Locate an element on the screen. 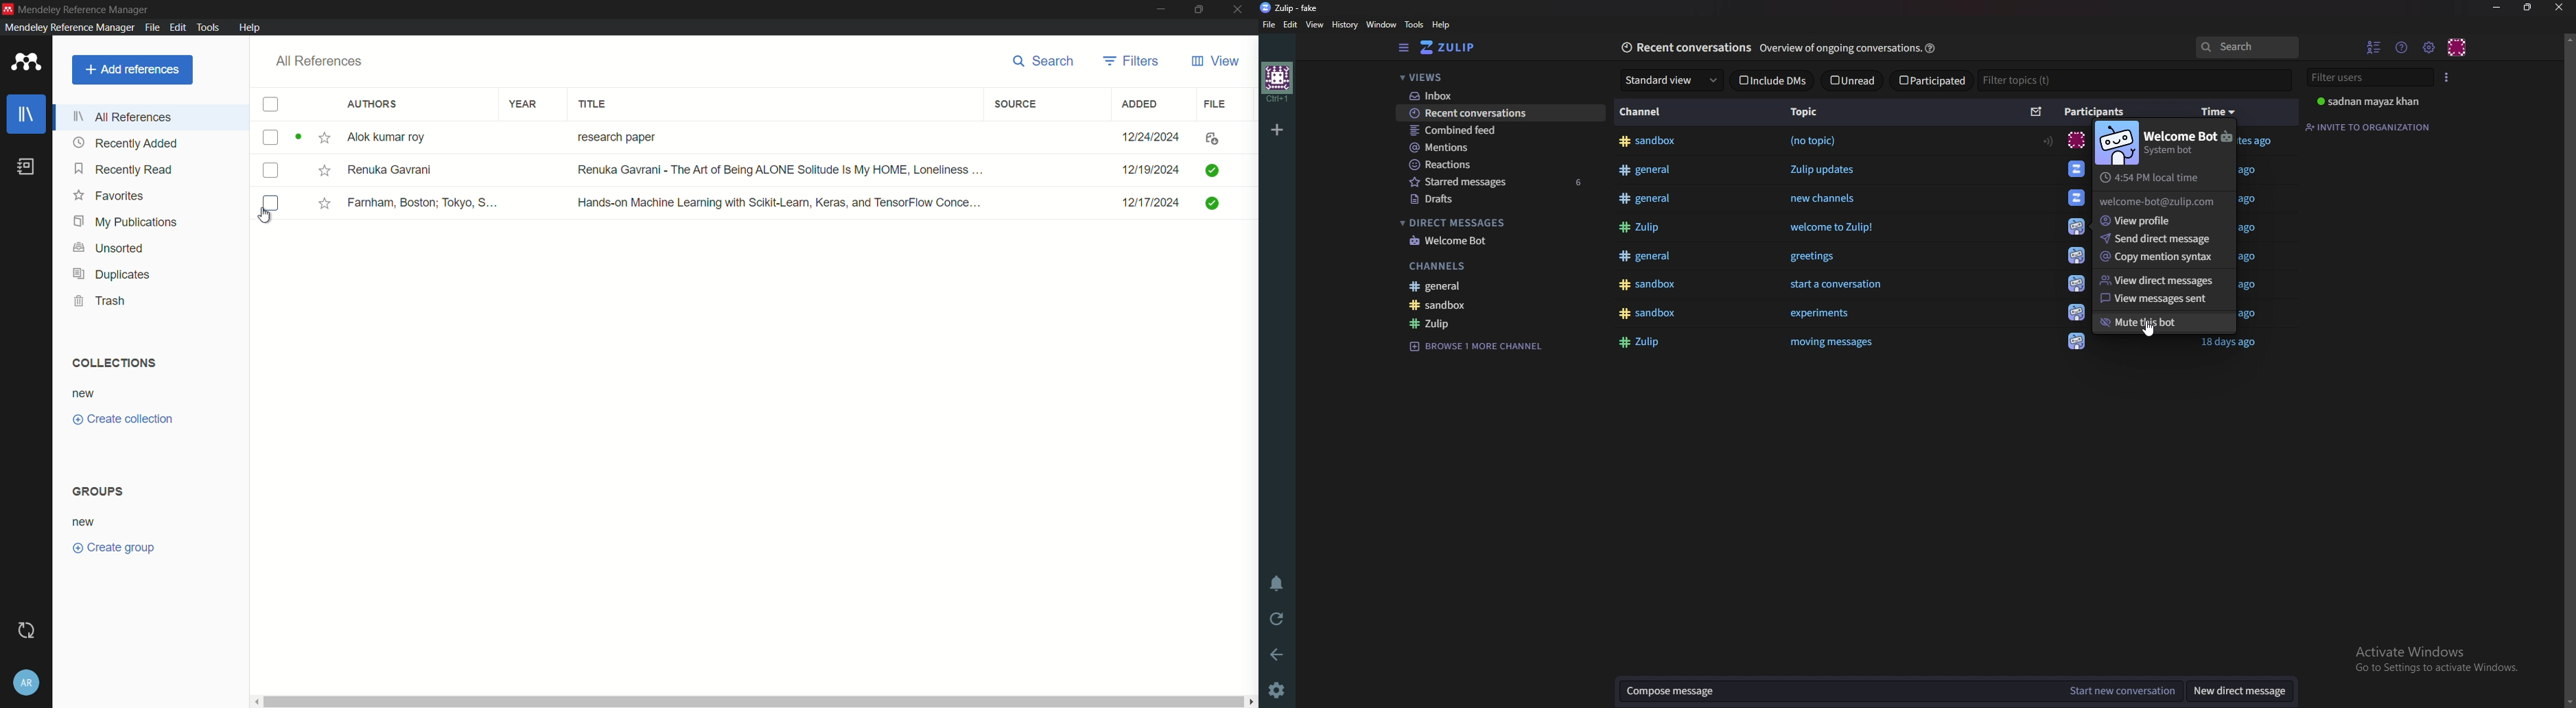  welcome bot is located at coordinates (2190, 142).